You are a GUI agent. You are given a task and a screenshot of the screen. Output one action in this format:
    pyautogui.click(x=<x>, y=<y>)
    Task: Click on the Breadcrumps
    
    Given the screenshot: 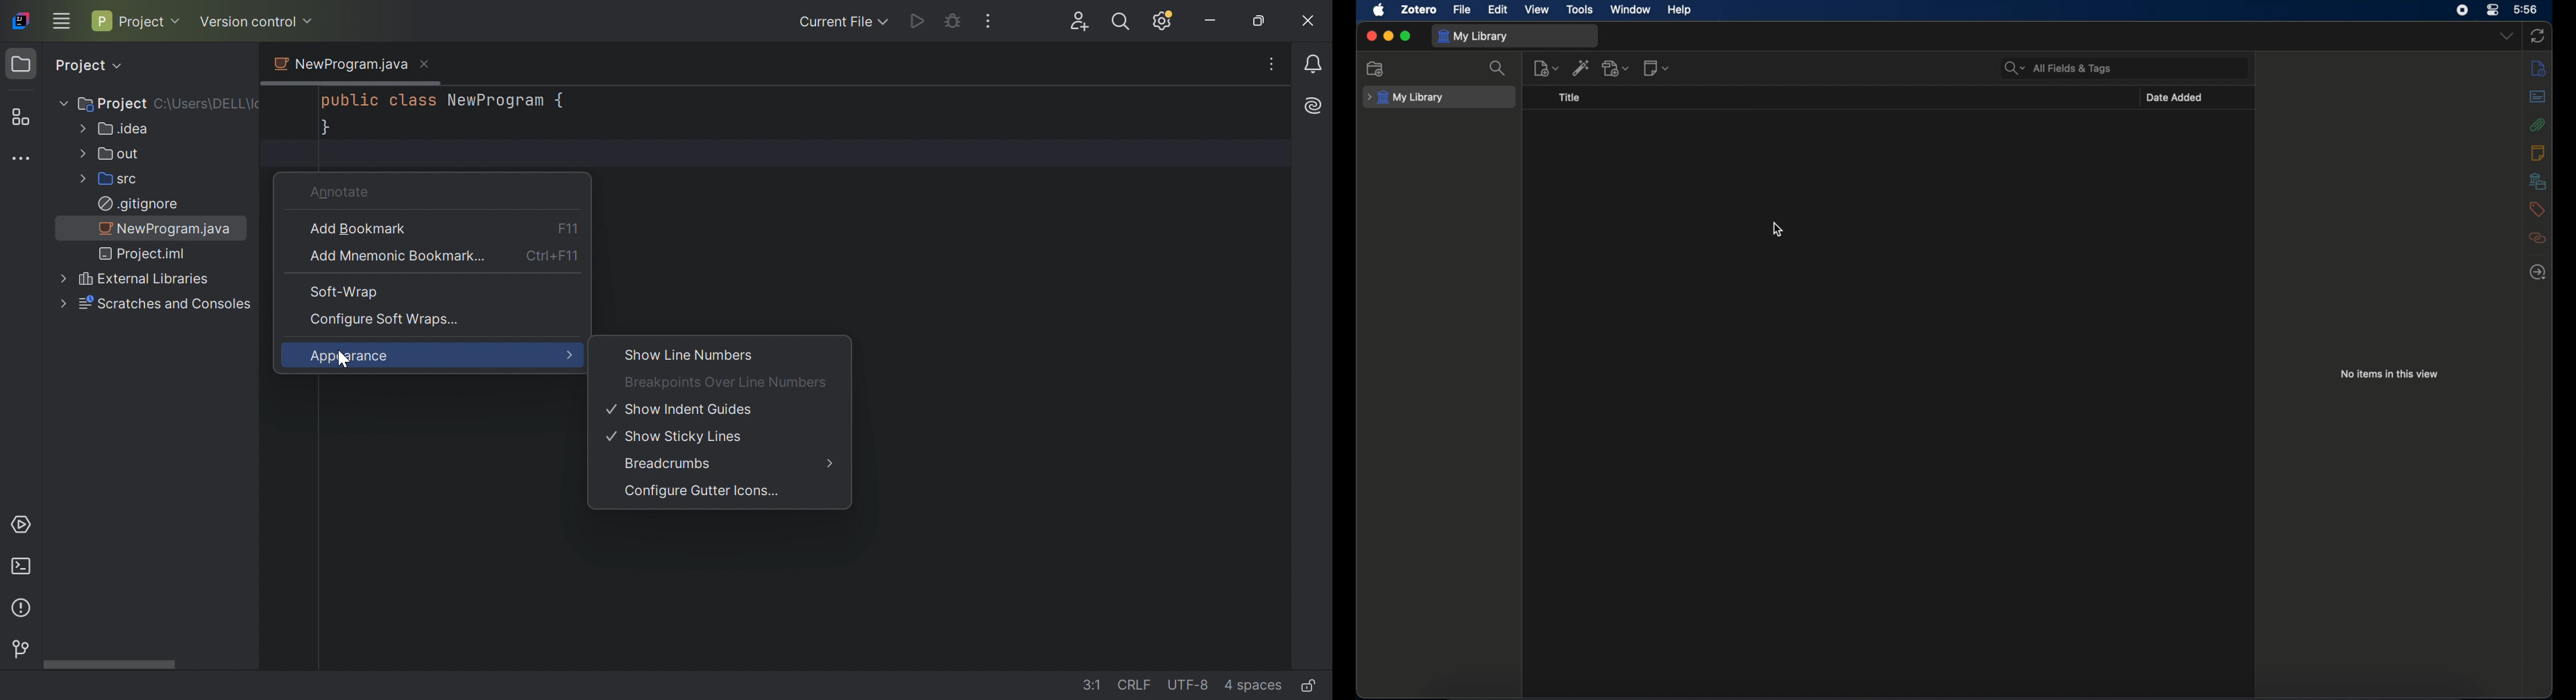 What is the action you would take?
    pyautogui.click(x=669, y=463)
    